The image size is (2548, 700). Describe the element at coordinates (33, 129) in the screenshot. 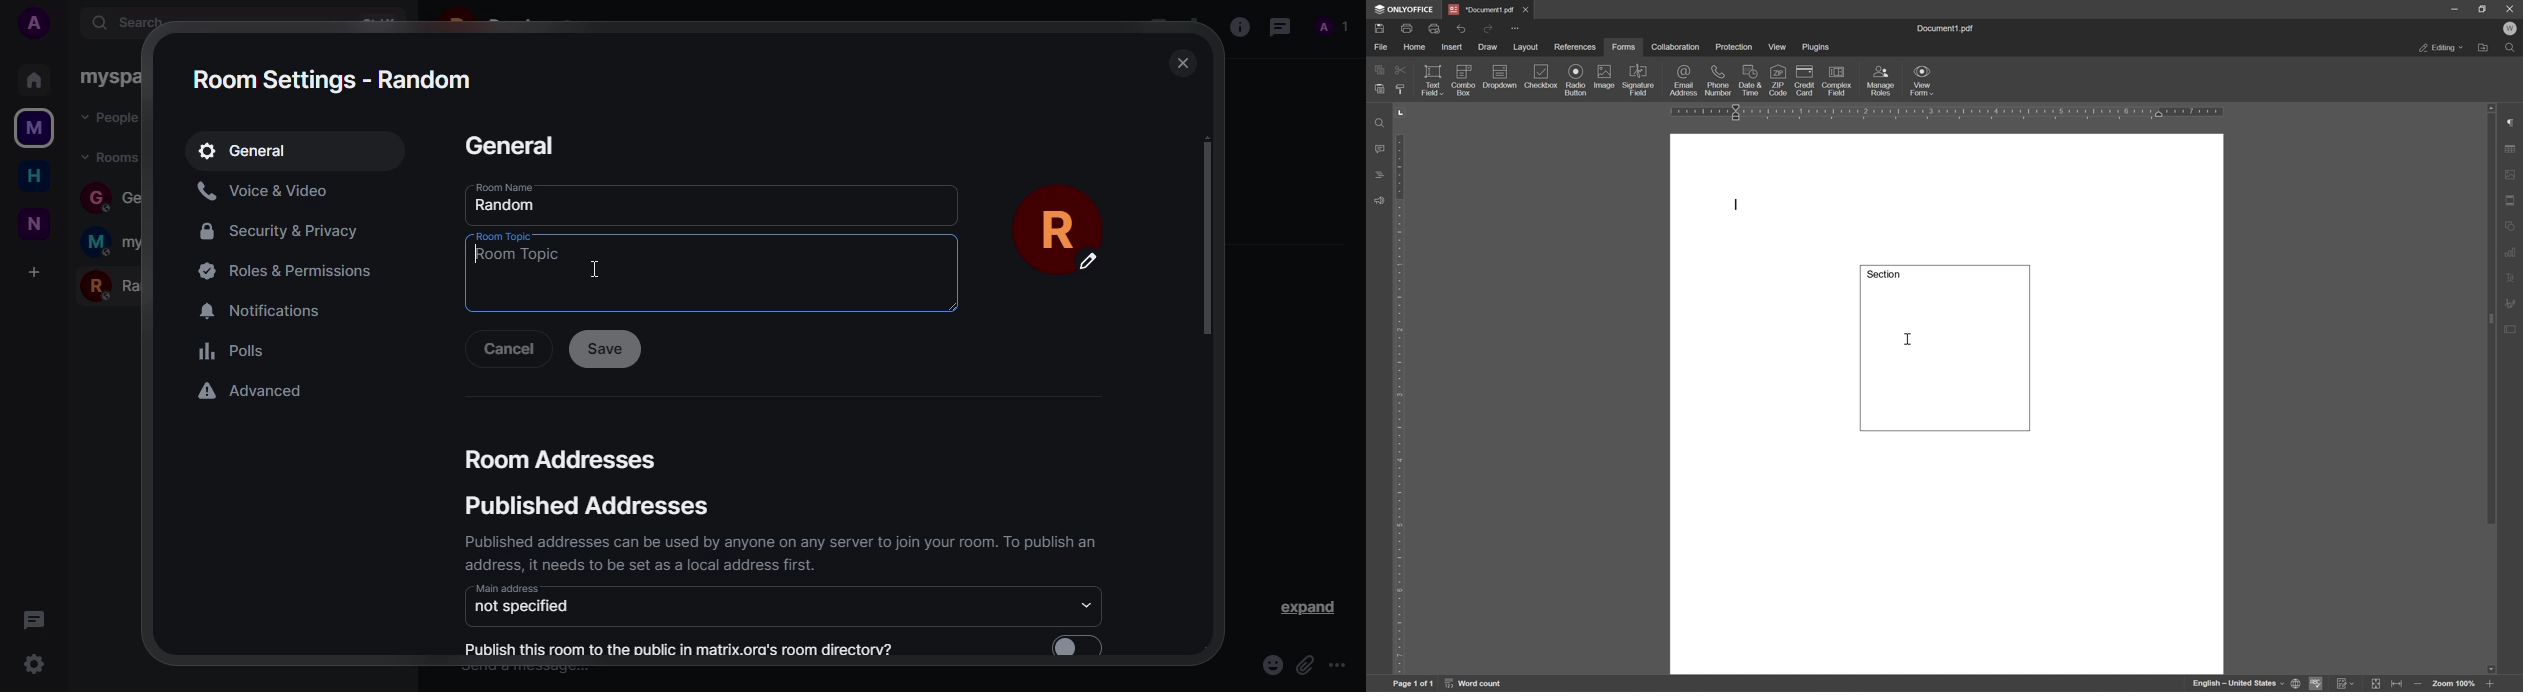

I see `myspace` at that location.